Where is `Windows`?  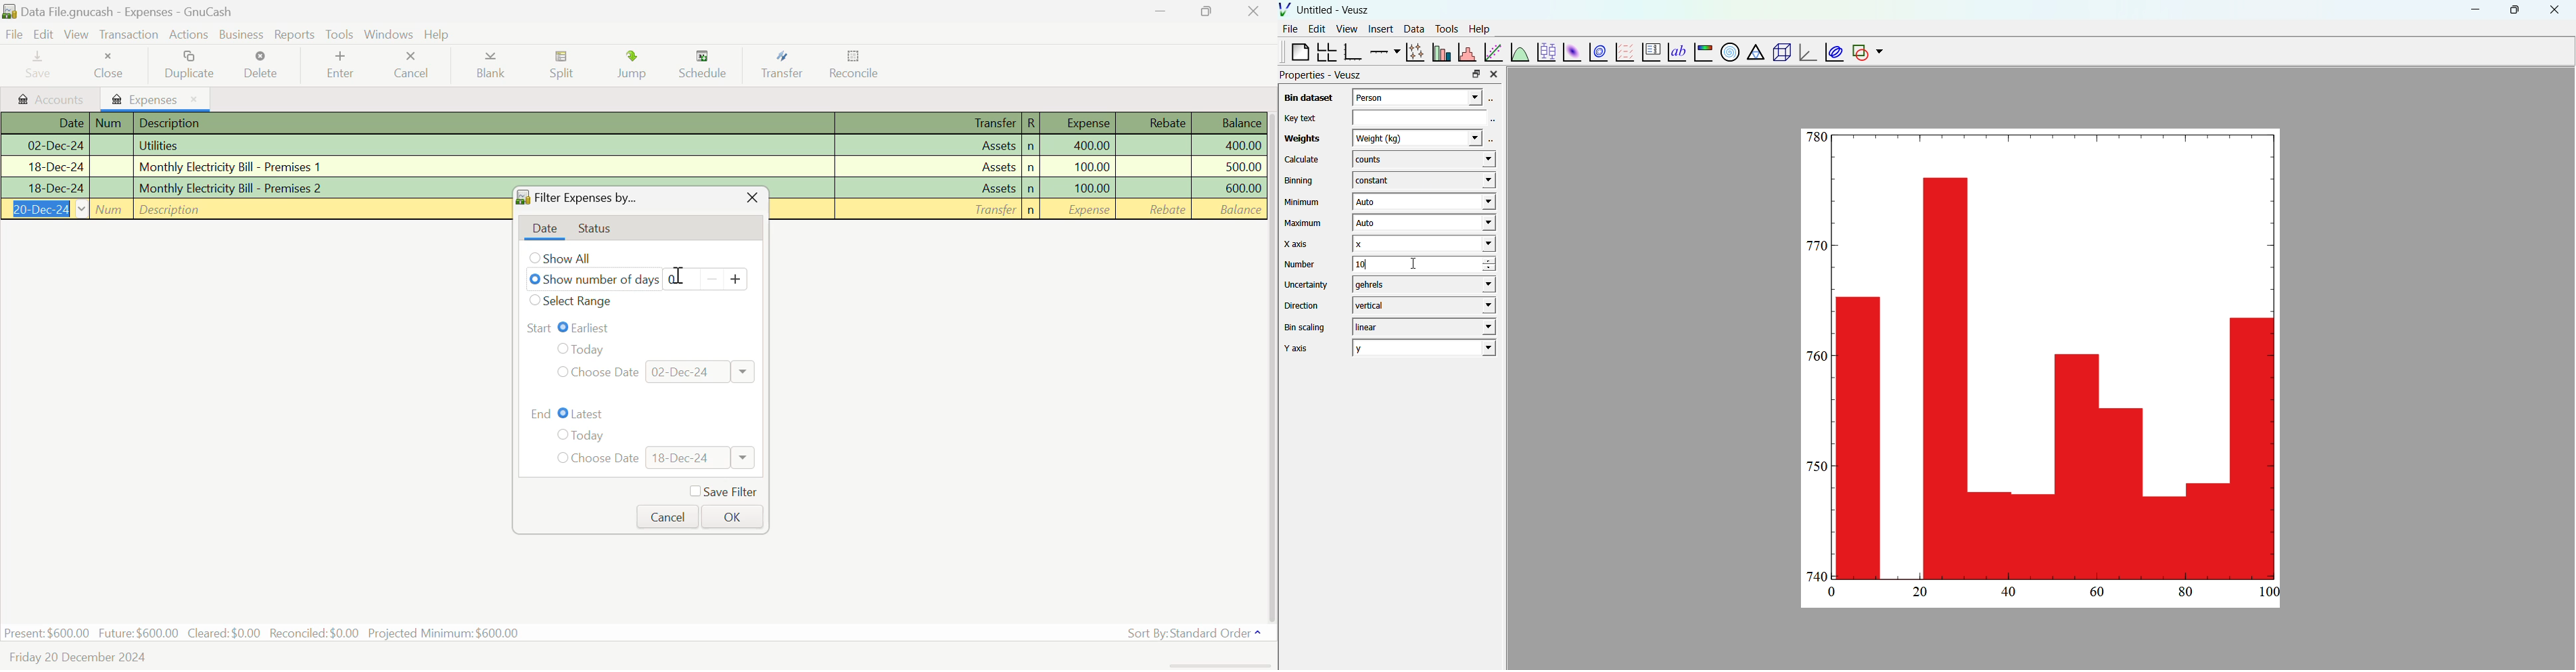
Windows is located at coordinates (390, 33).